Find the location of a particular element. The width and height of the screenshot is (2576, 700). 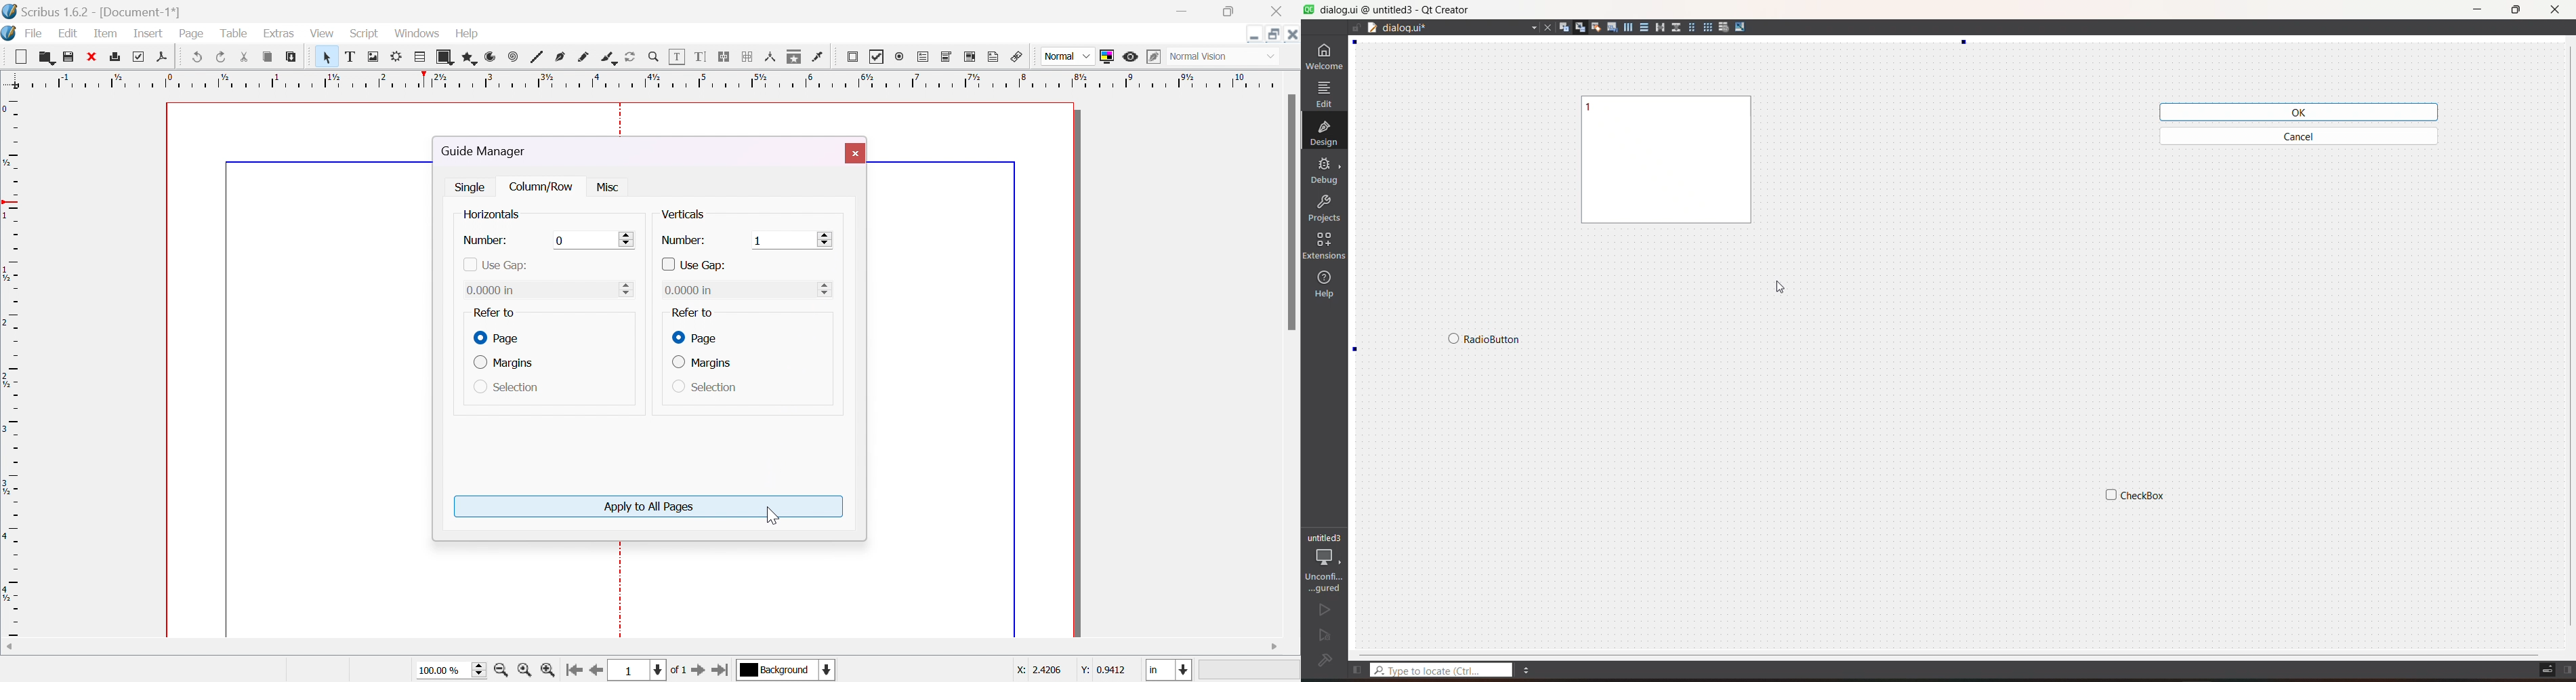

selection is located at coordinates (705, 387).